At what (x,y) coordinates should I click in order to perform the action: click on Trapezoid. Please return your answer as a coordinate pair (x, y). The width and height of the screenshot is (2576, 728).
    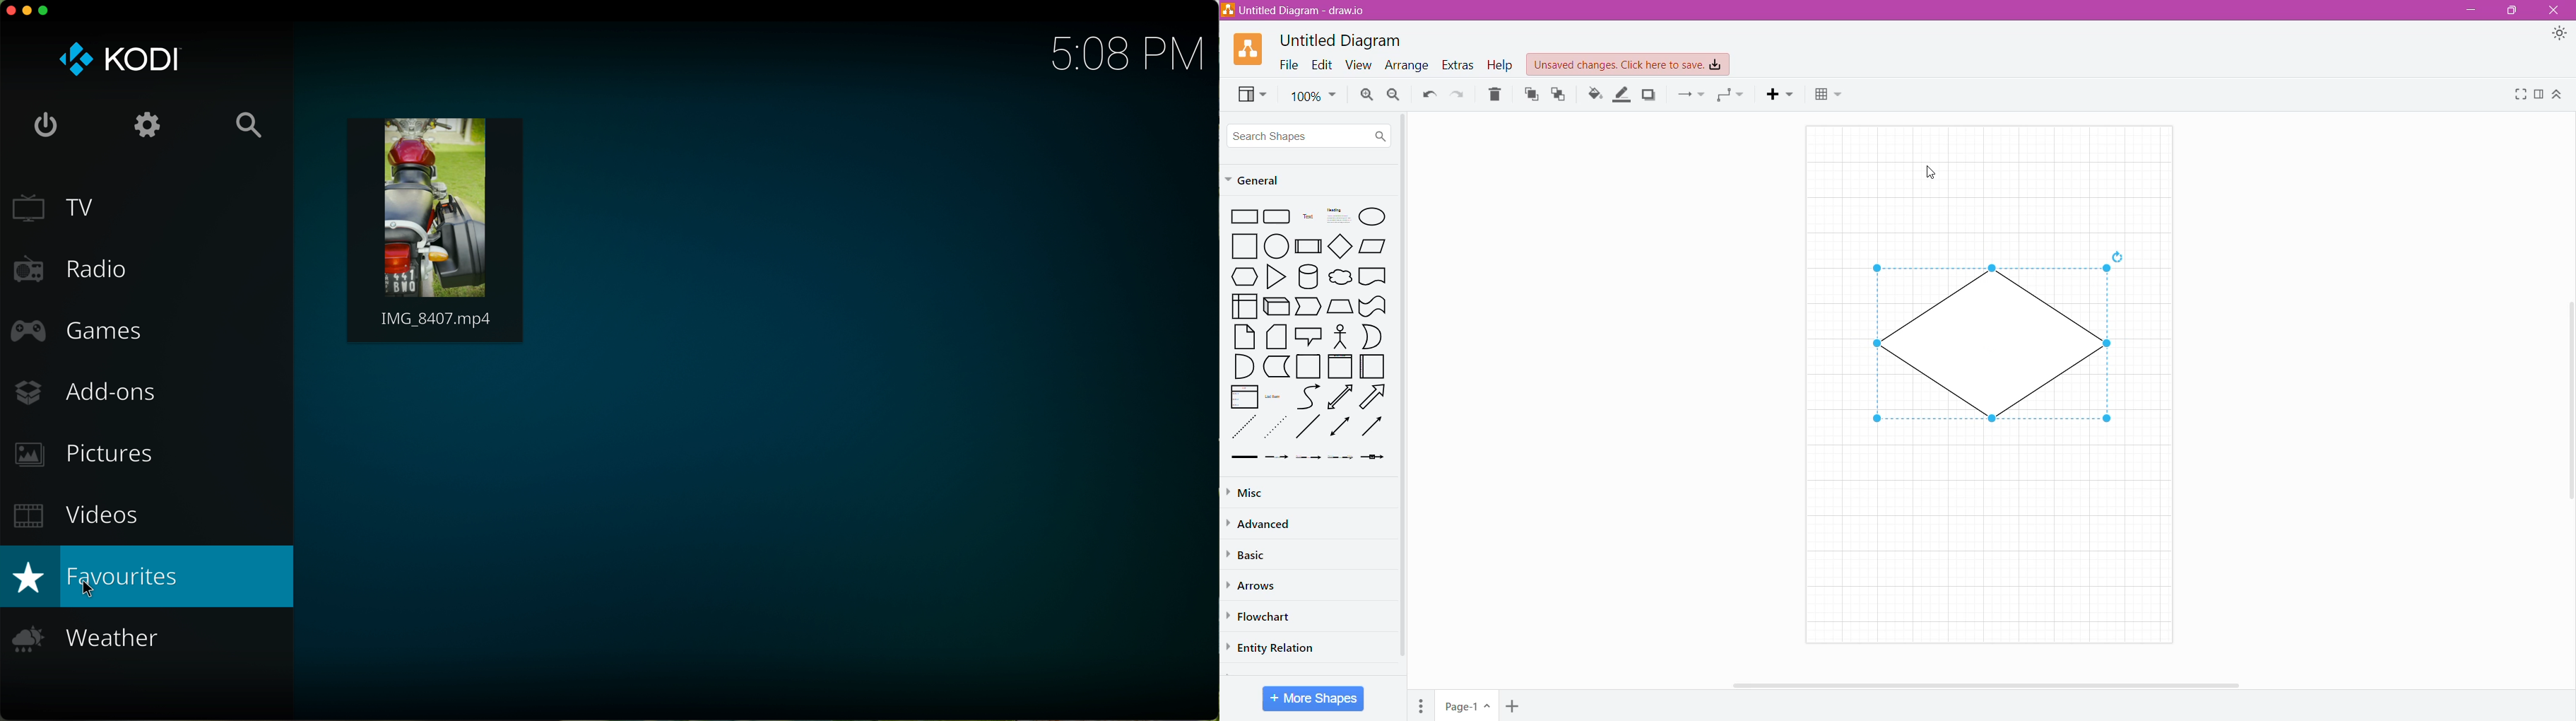
    Looking at the image, I should click on (1340, 307).